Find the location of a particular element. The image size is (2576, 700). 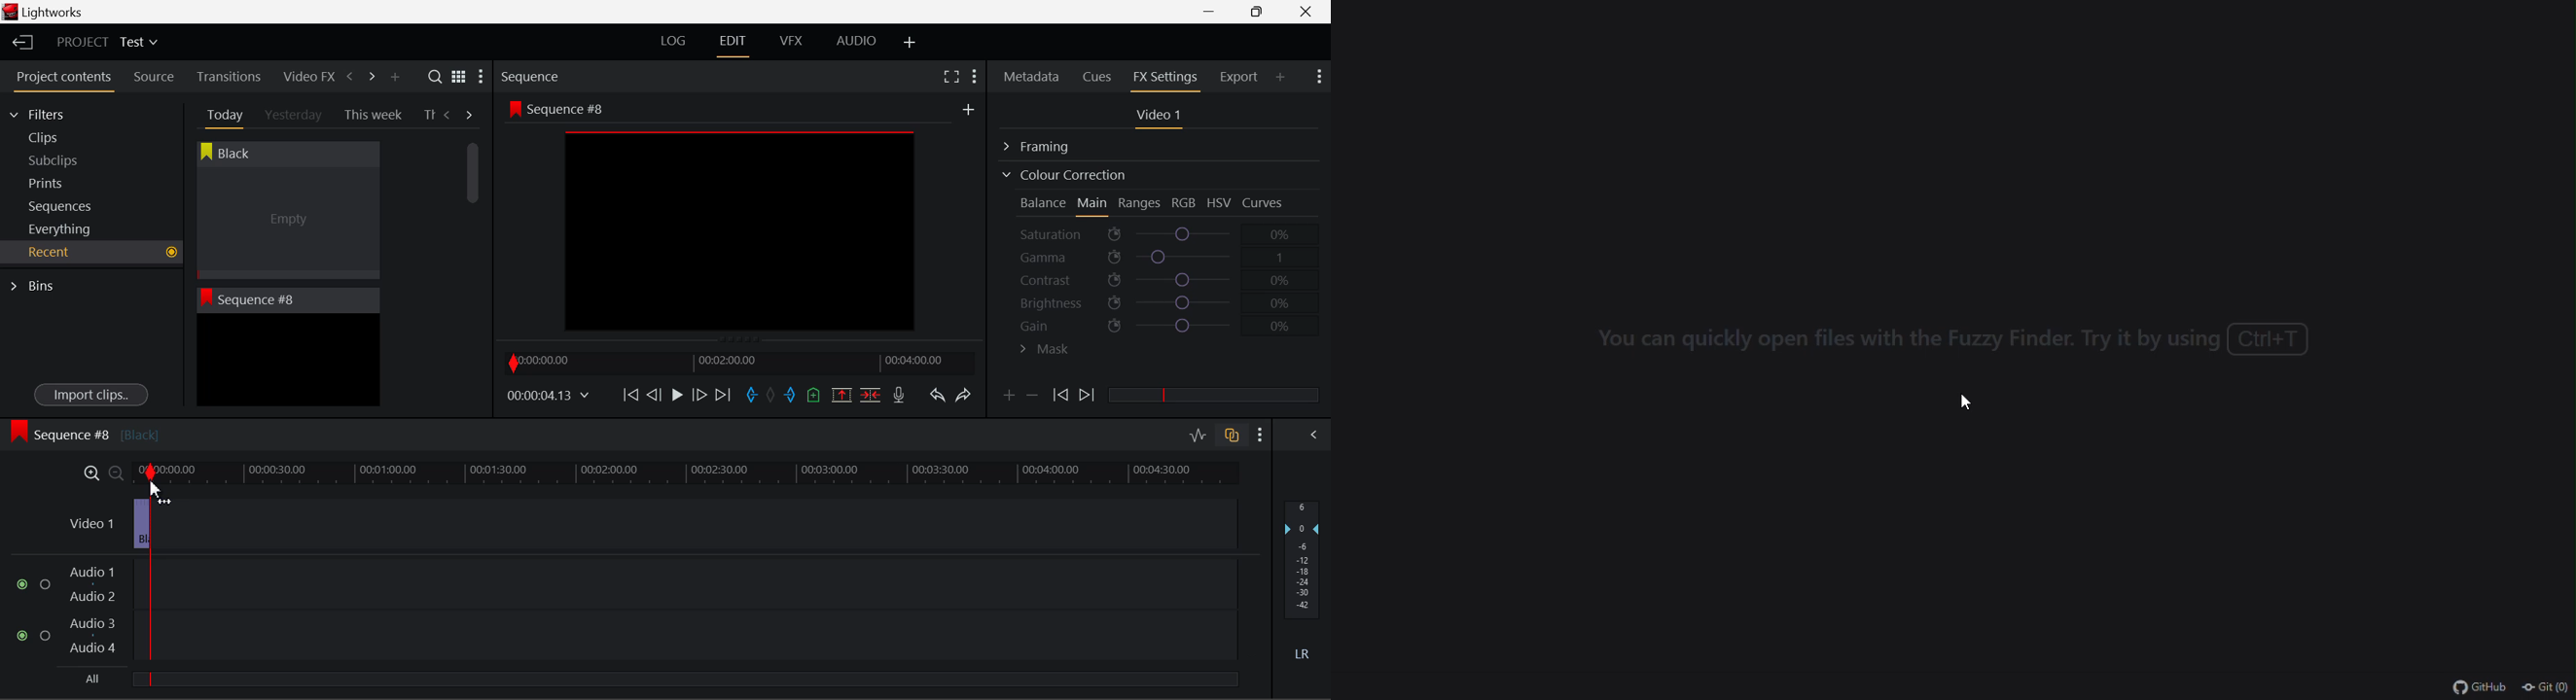

Recrod Voiceover is located at coordinates (899, 394).